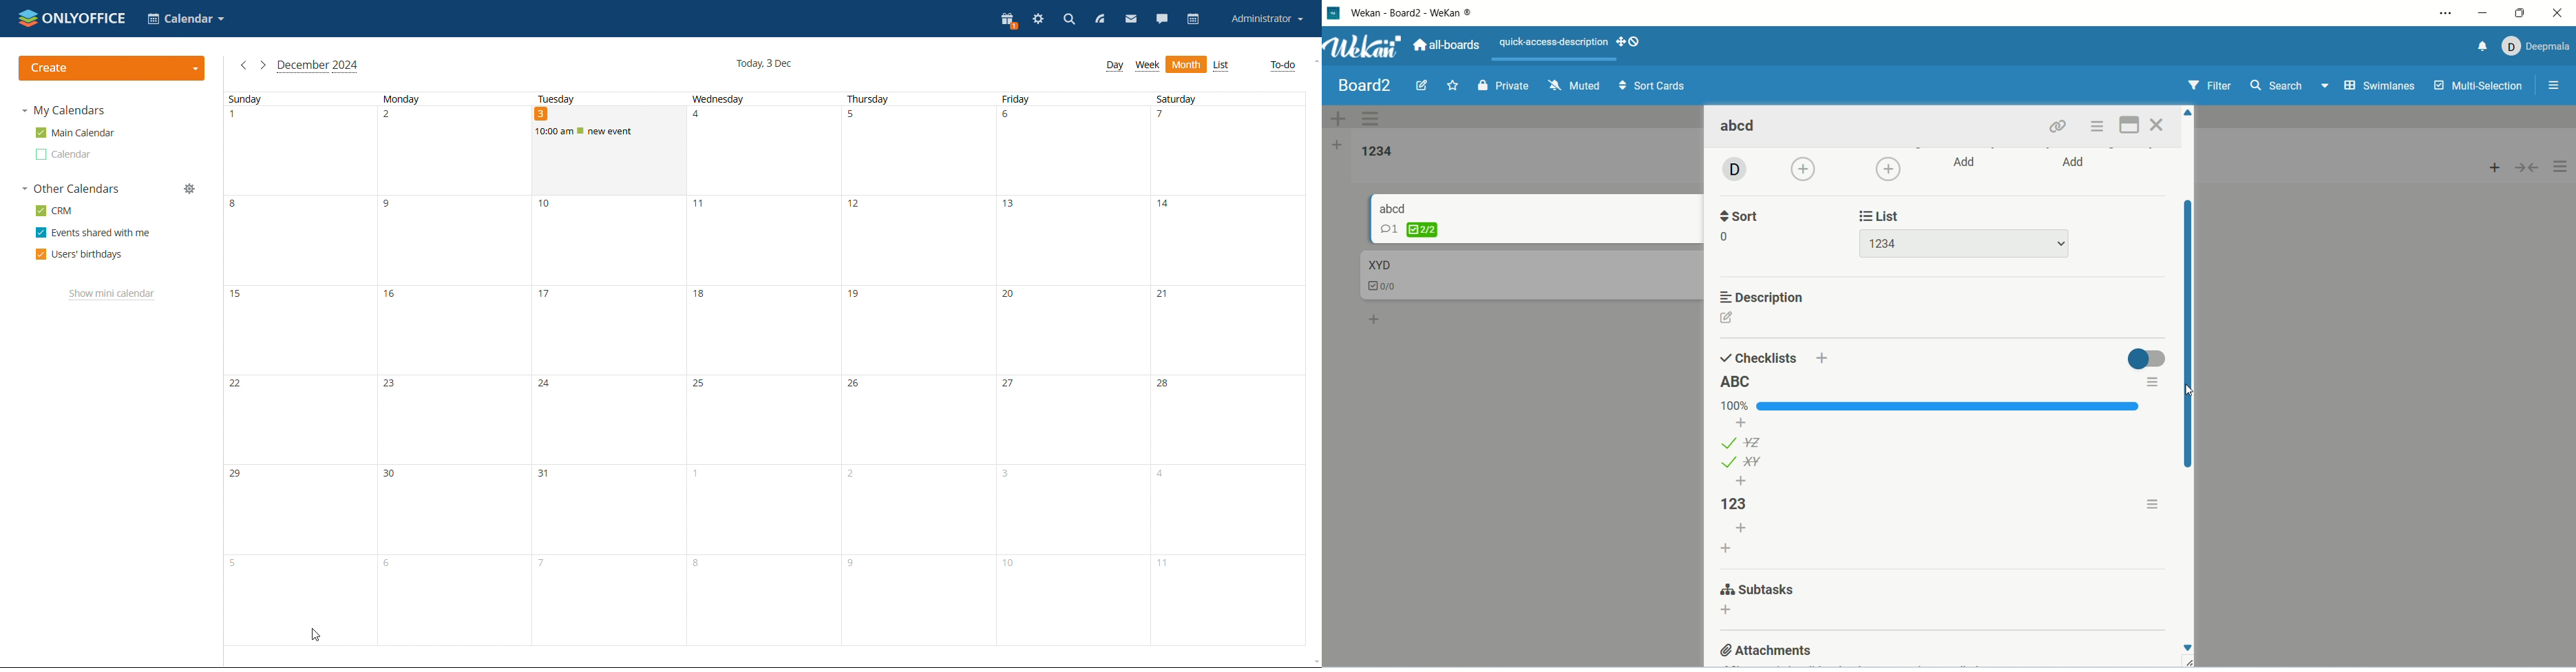 This screenshot has height=672, width=2576. Describe the element at coordinates (1739, 382) in the screenshot. I see `list title` at that location.